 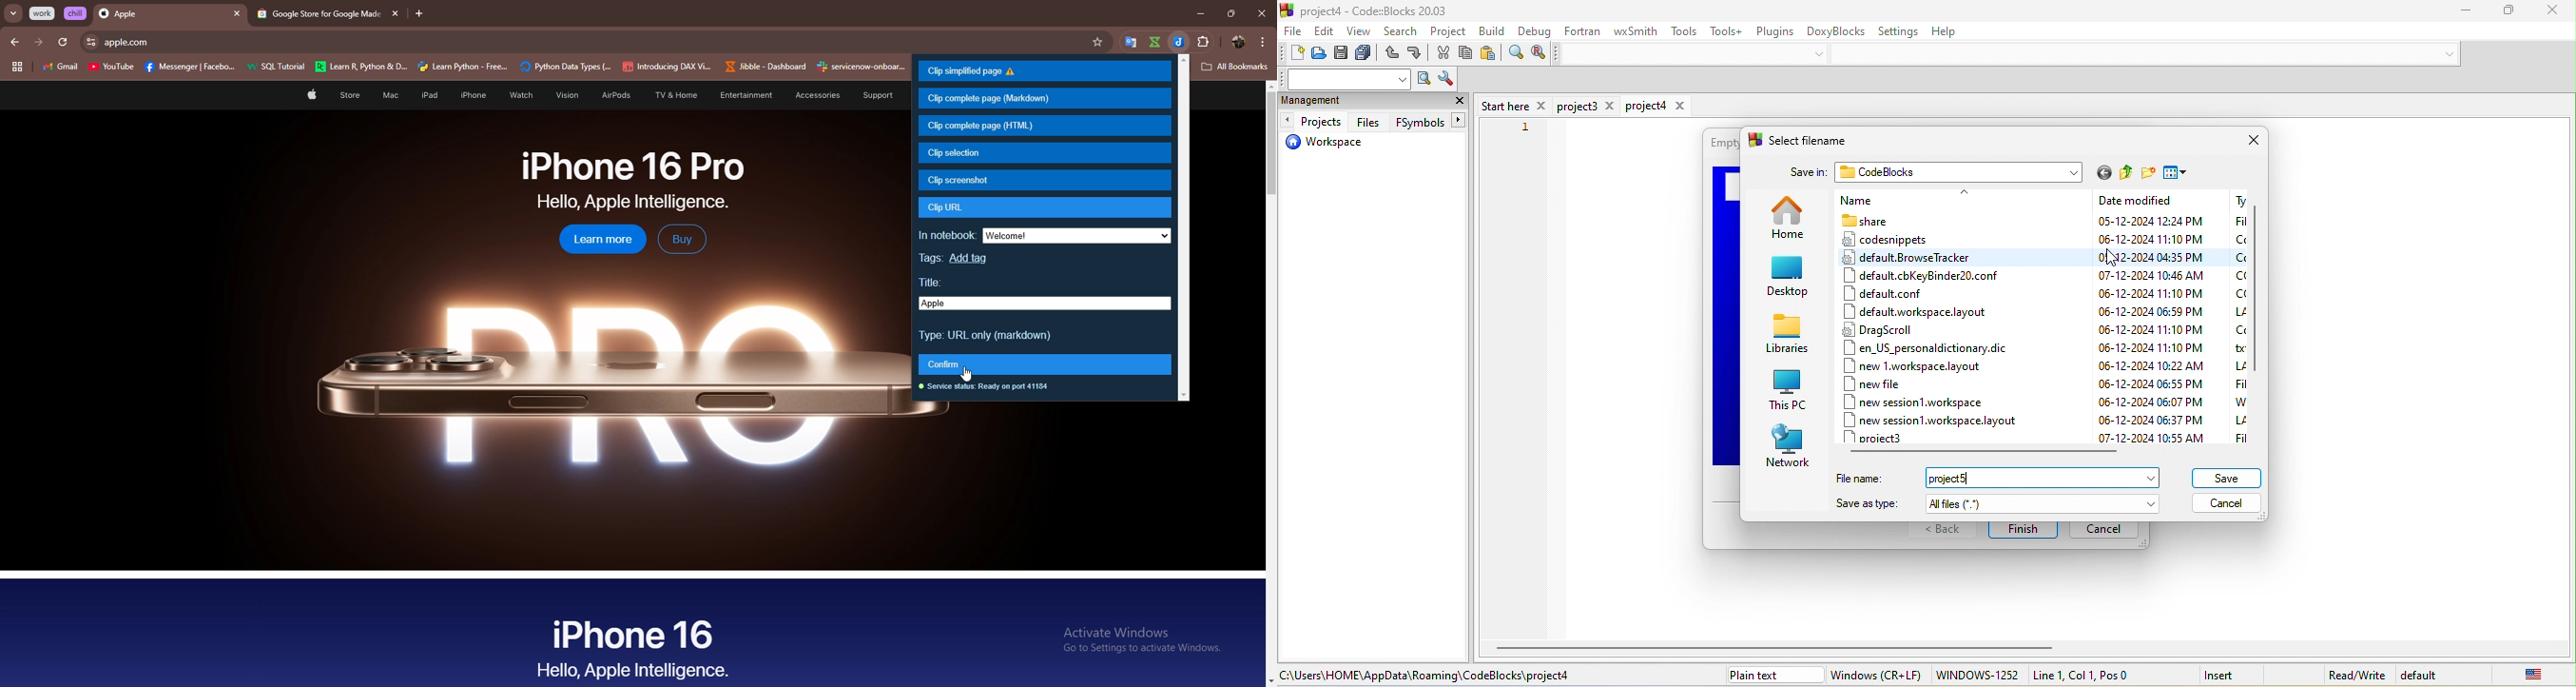 What do you see at coordinates (862, 67) in the screenshot?
I see `he
<£ senvicenow-onboar...` at bounding box center [862, 67].